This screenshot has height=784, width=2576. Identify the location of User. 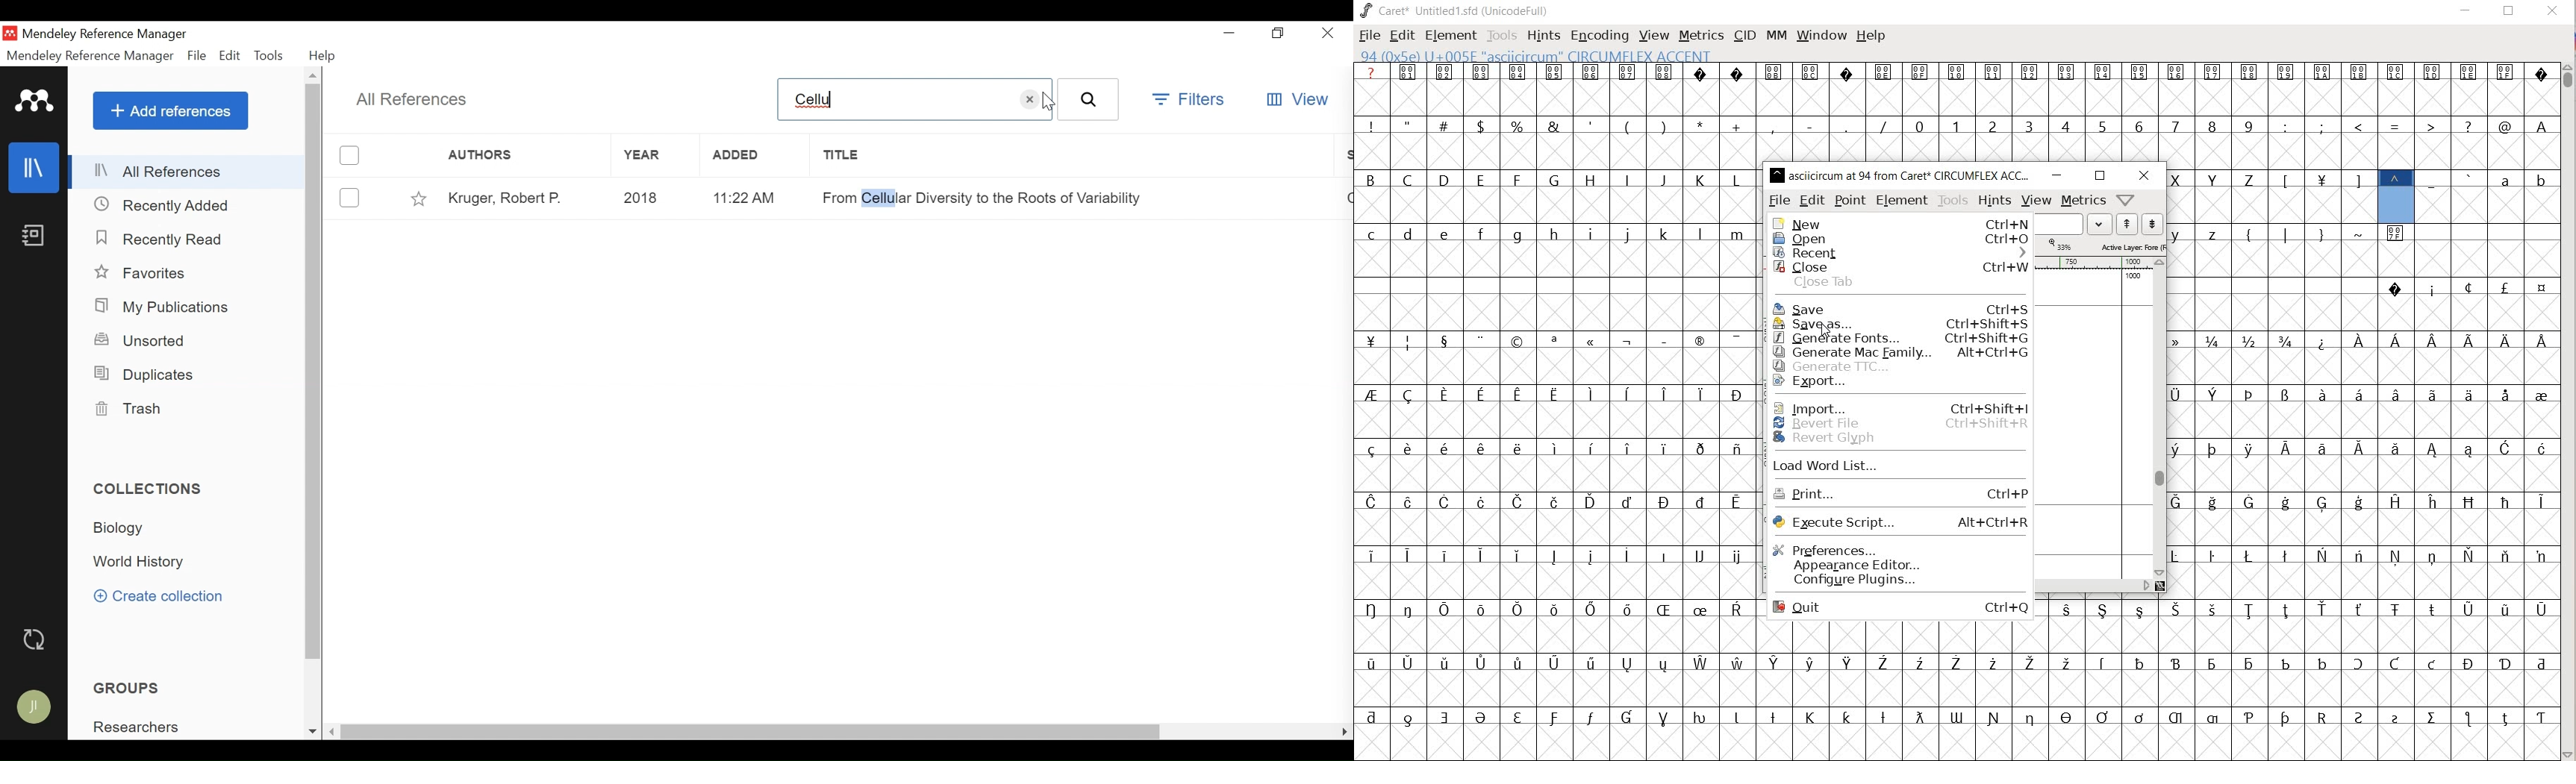
(35, 708).